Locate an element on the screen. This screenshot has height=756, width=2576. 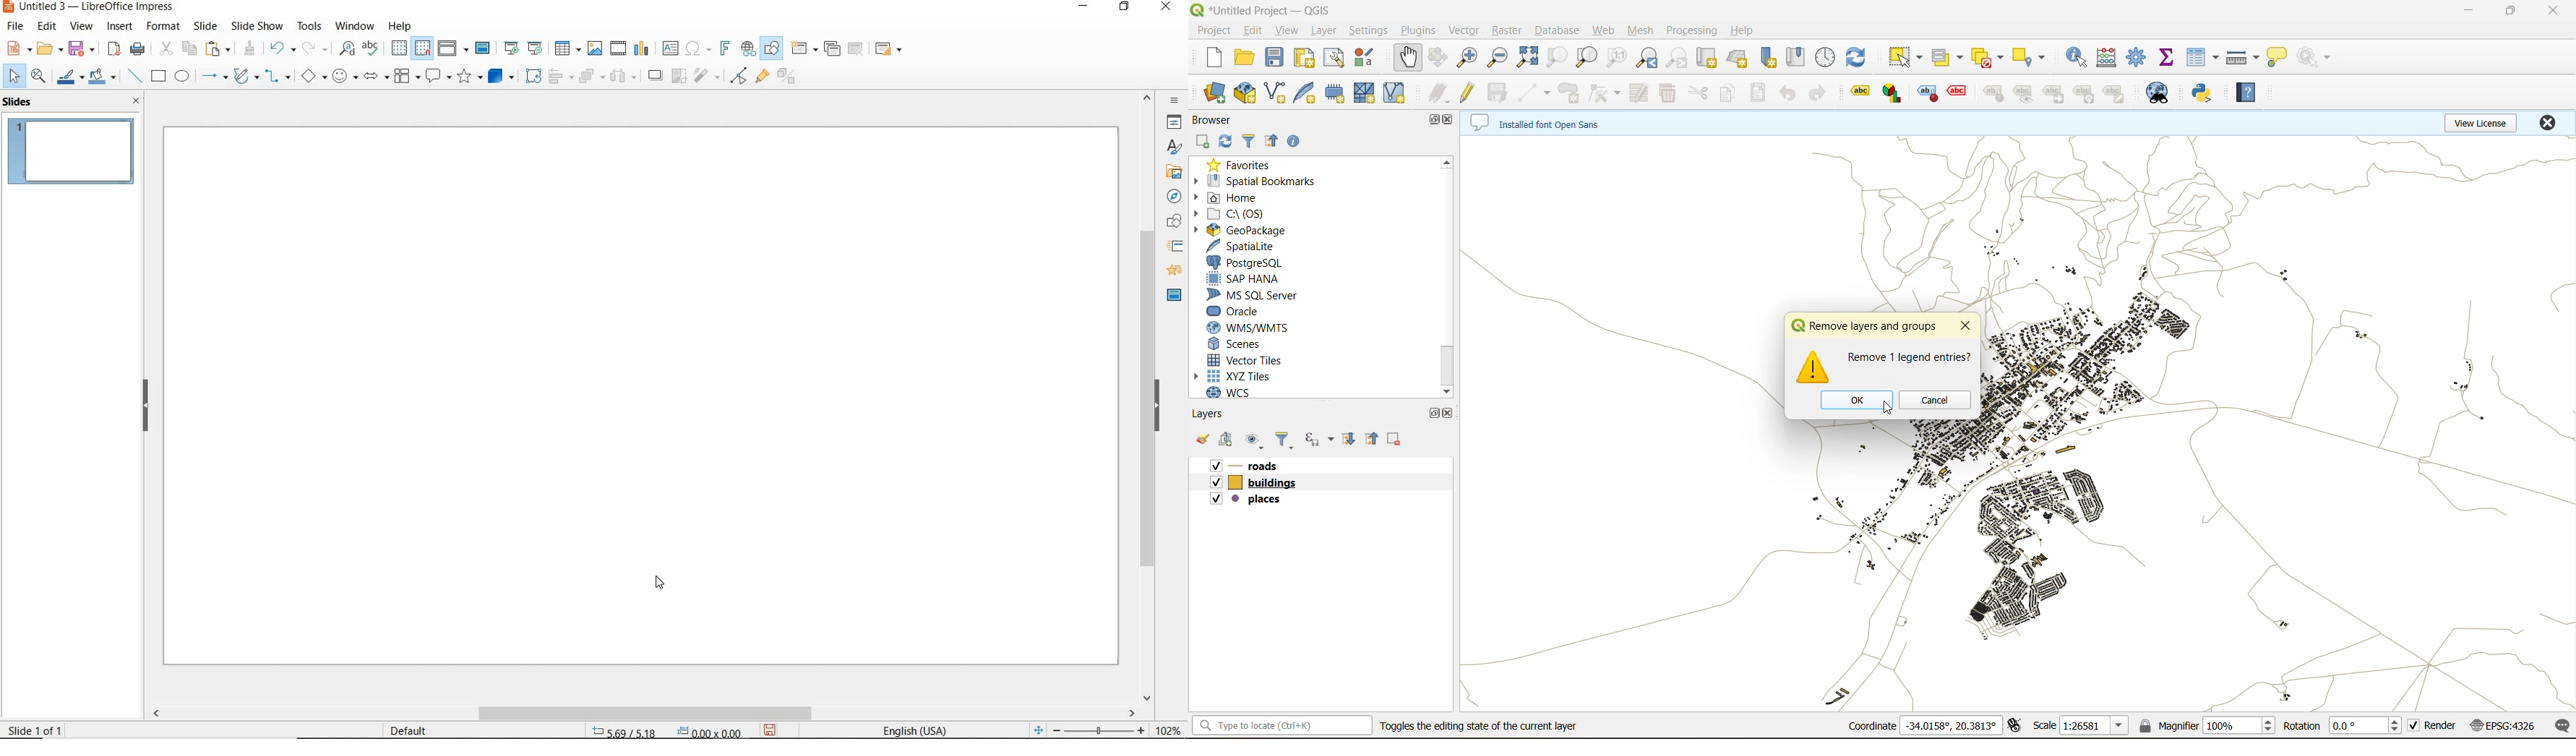
open is located at coordinates (1205, 440).